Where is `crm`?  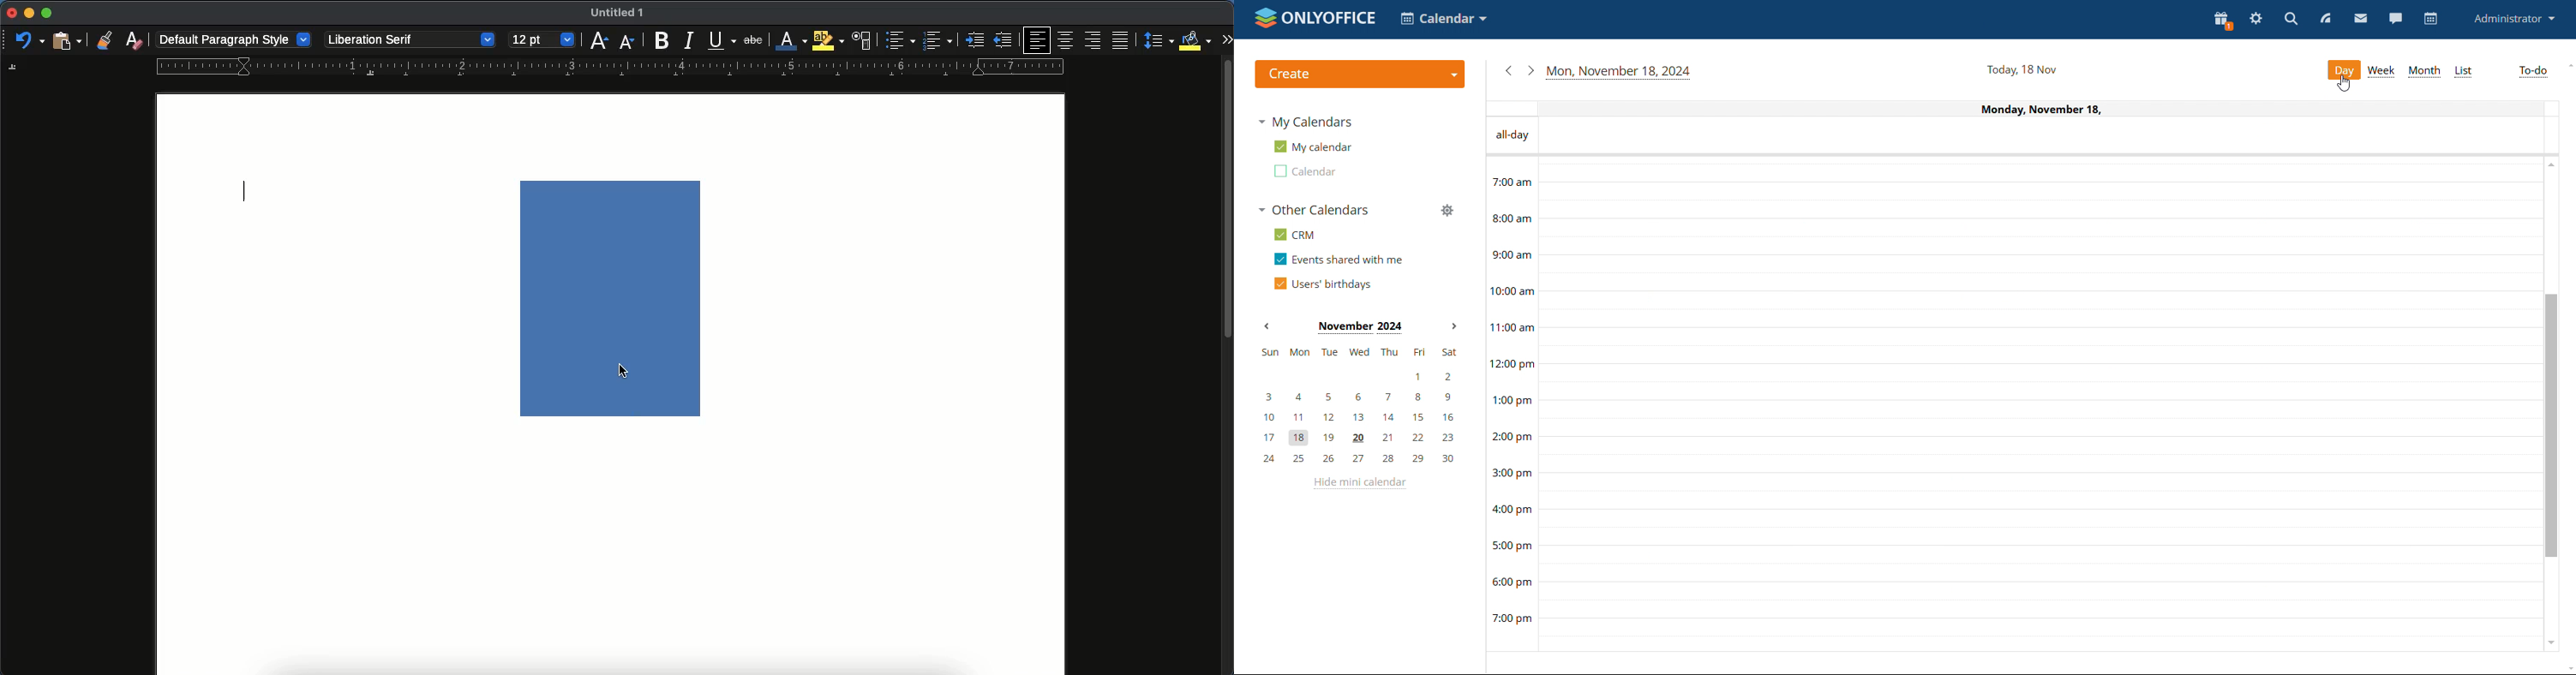
crm is located at coordinates (1293, 235).